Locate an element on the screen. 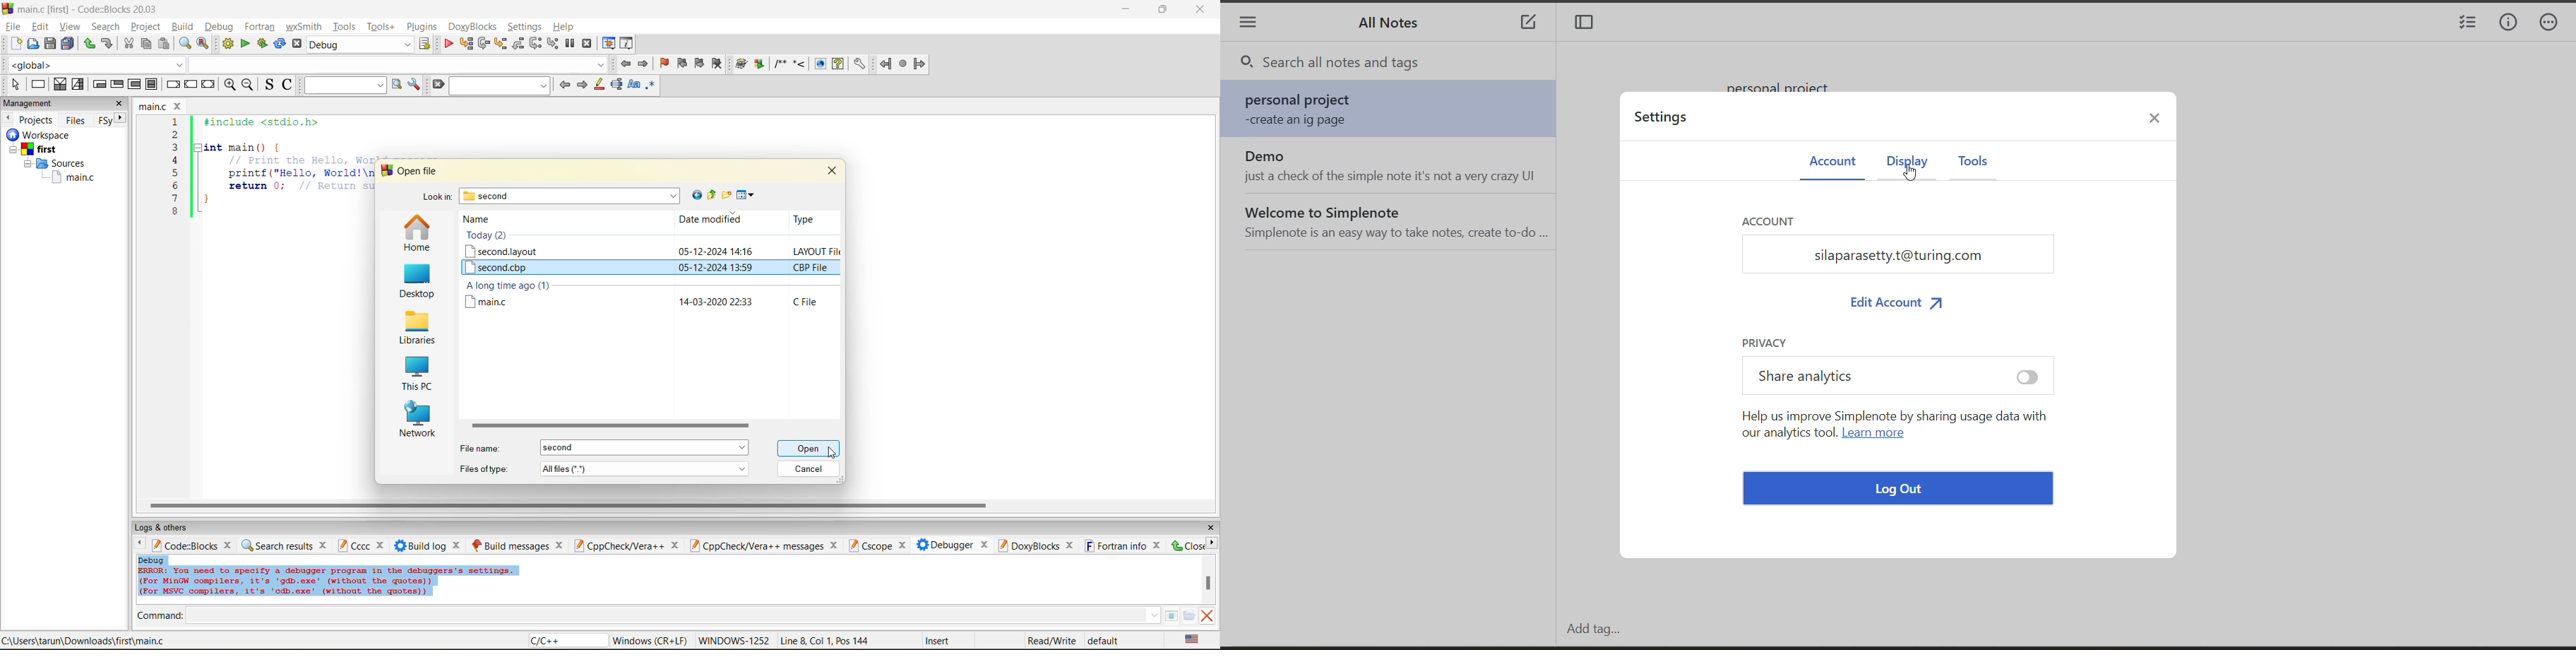 The image size is (2576, 672). return 0 is located at coordinates (301, 186).